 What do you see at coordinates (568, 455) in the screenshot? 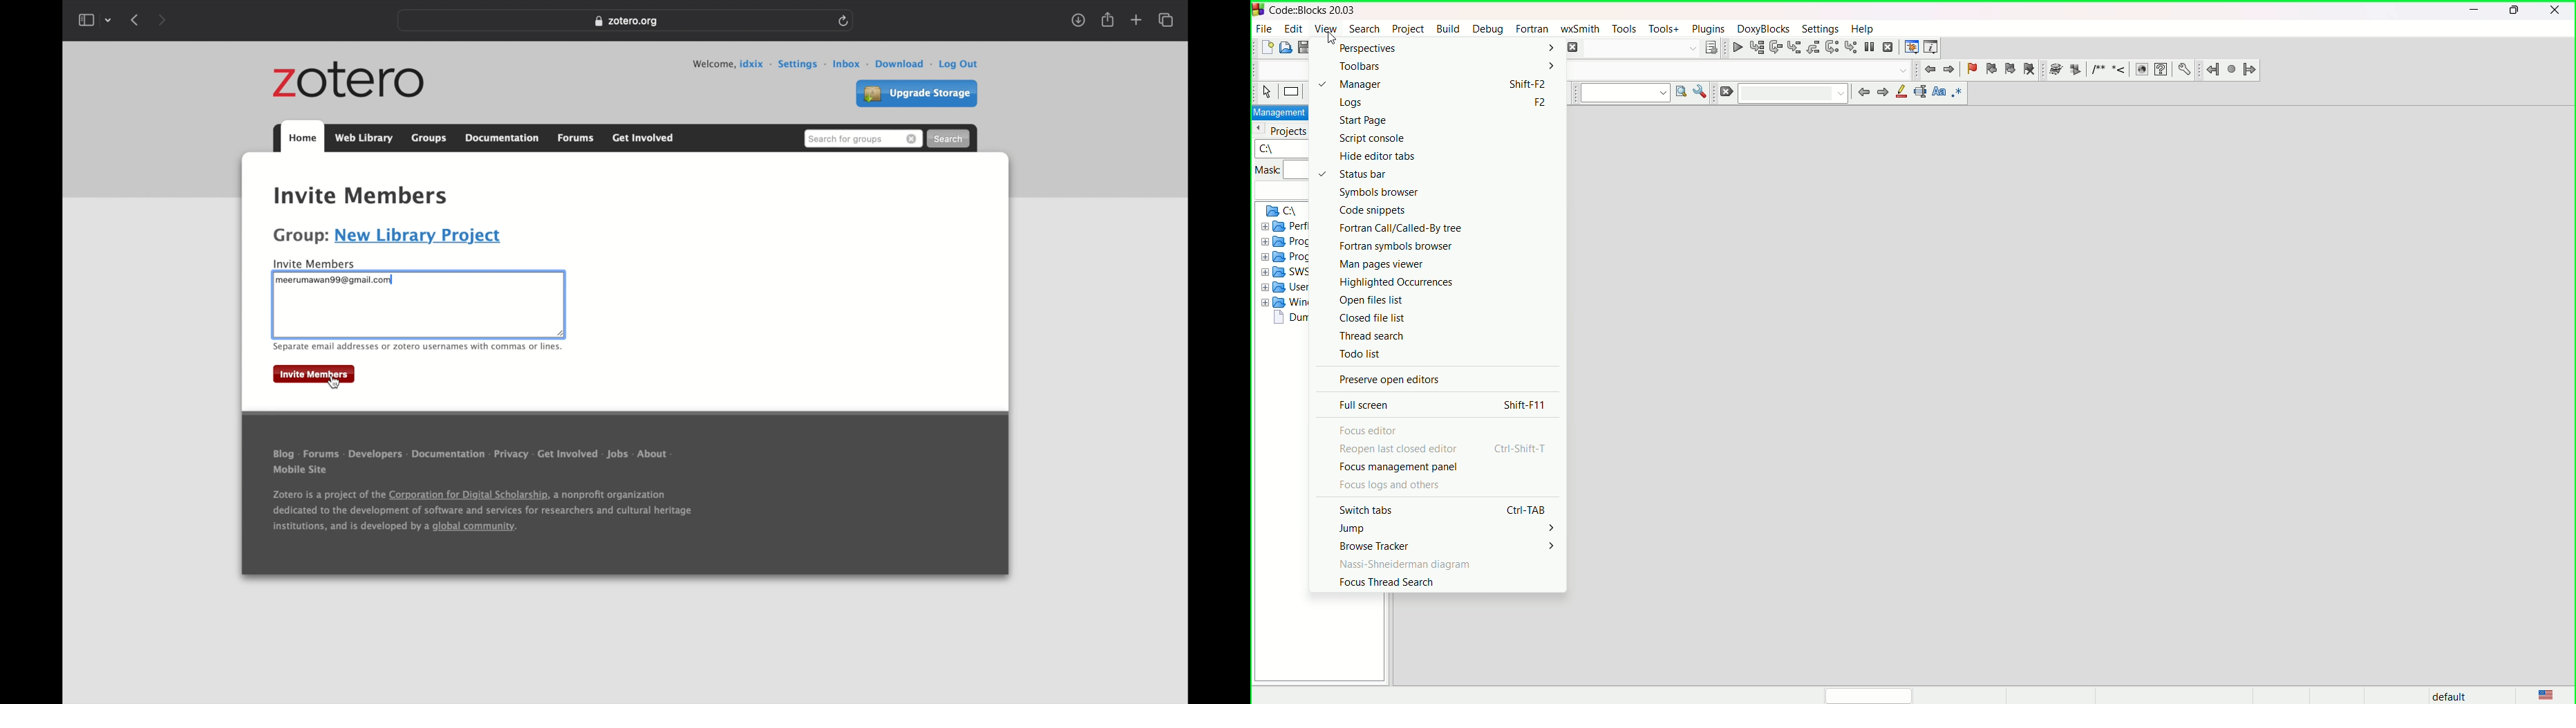
I see `get involved` at bounding box center [568, 455].